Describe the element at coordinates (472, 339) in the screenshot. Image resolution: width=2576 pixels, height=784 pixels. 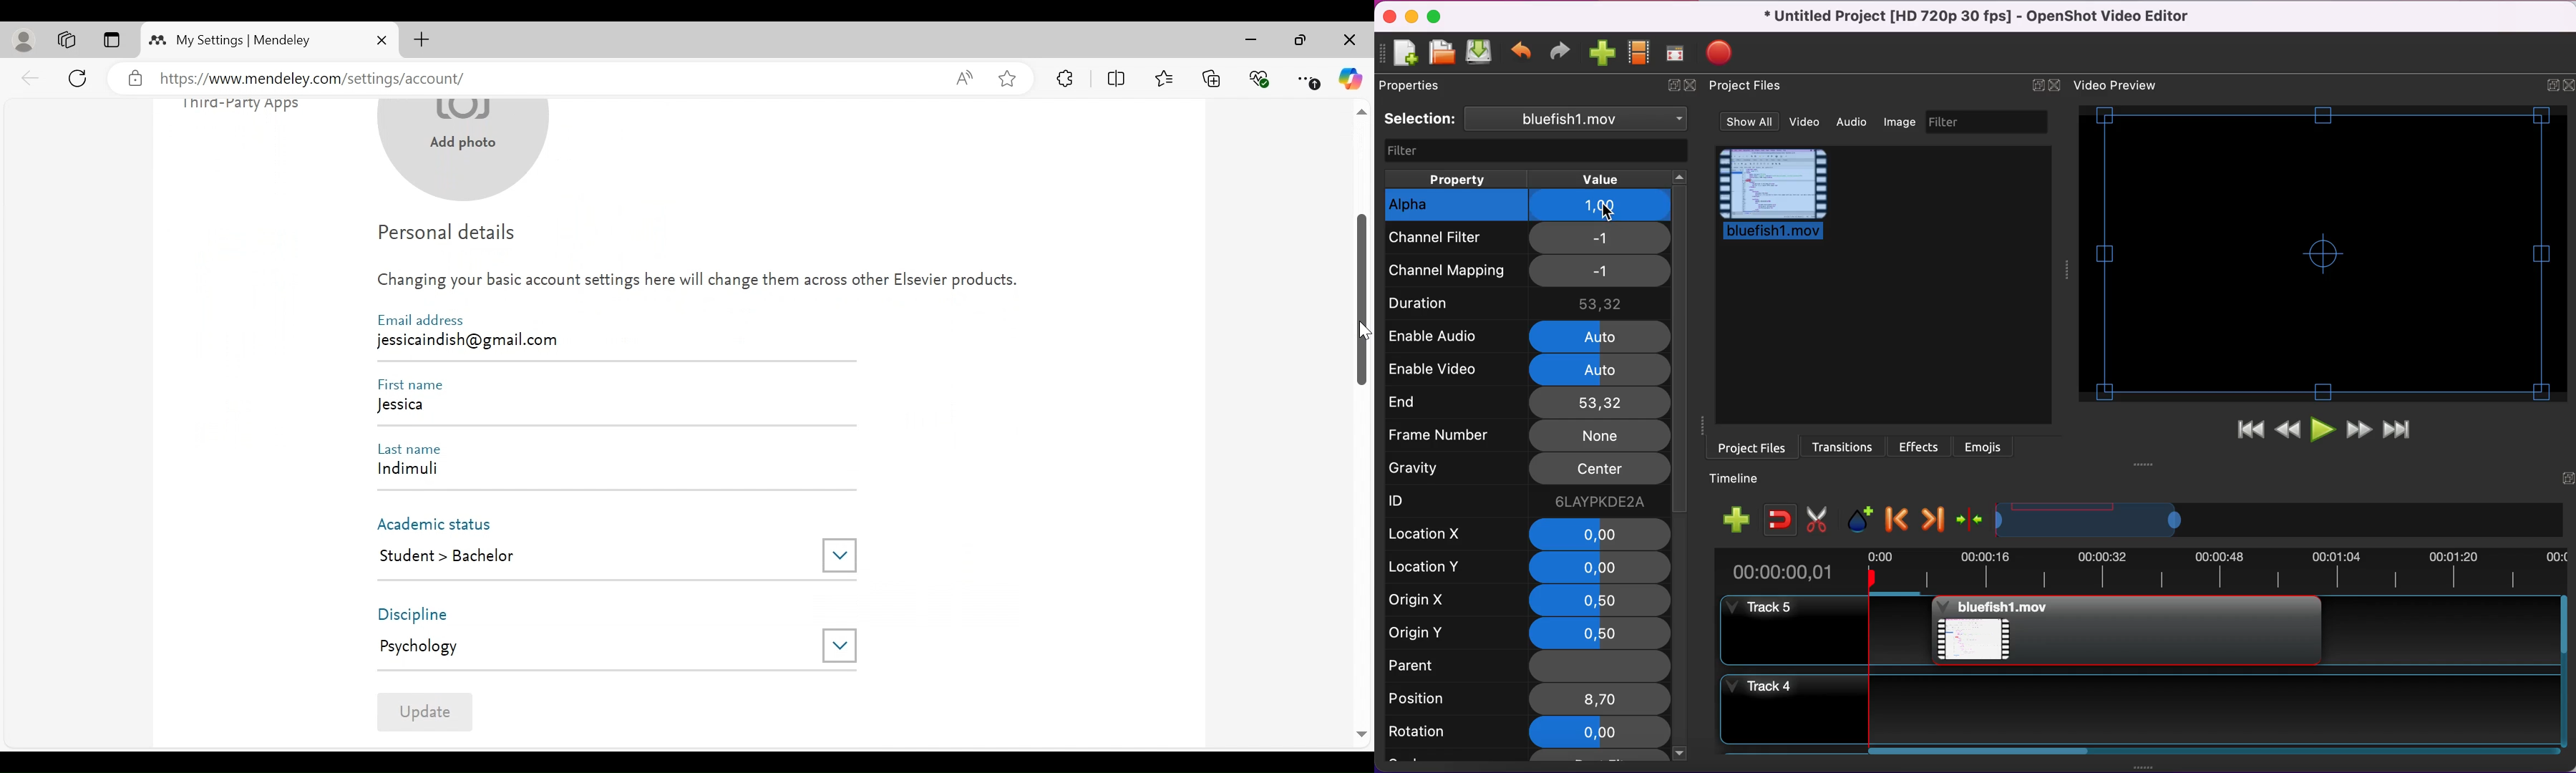
I see `jessicaindish@gmail.com` at that location.